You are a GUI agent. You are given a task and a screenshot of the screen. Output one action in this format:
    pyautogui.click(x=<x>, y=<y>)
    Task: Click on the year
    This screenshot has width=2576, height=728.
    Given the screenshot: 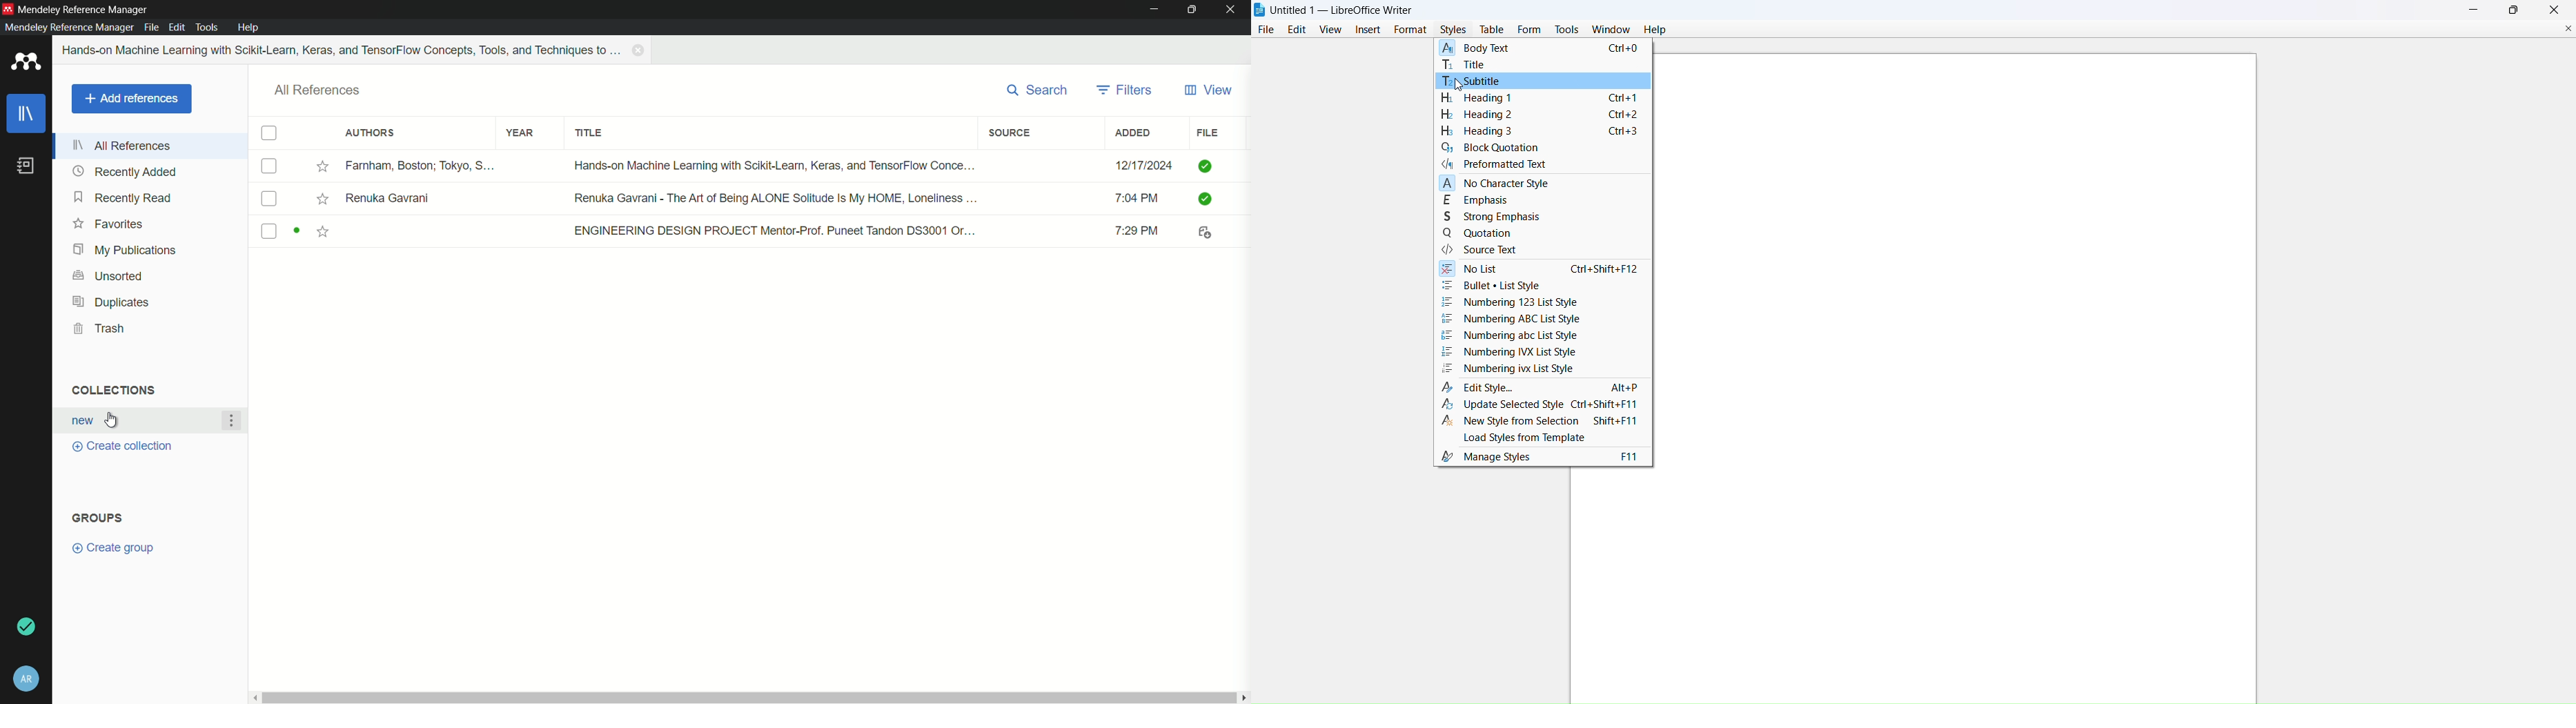 What is the action you would take?
    pyautogui.click(x=521, y=133)
    